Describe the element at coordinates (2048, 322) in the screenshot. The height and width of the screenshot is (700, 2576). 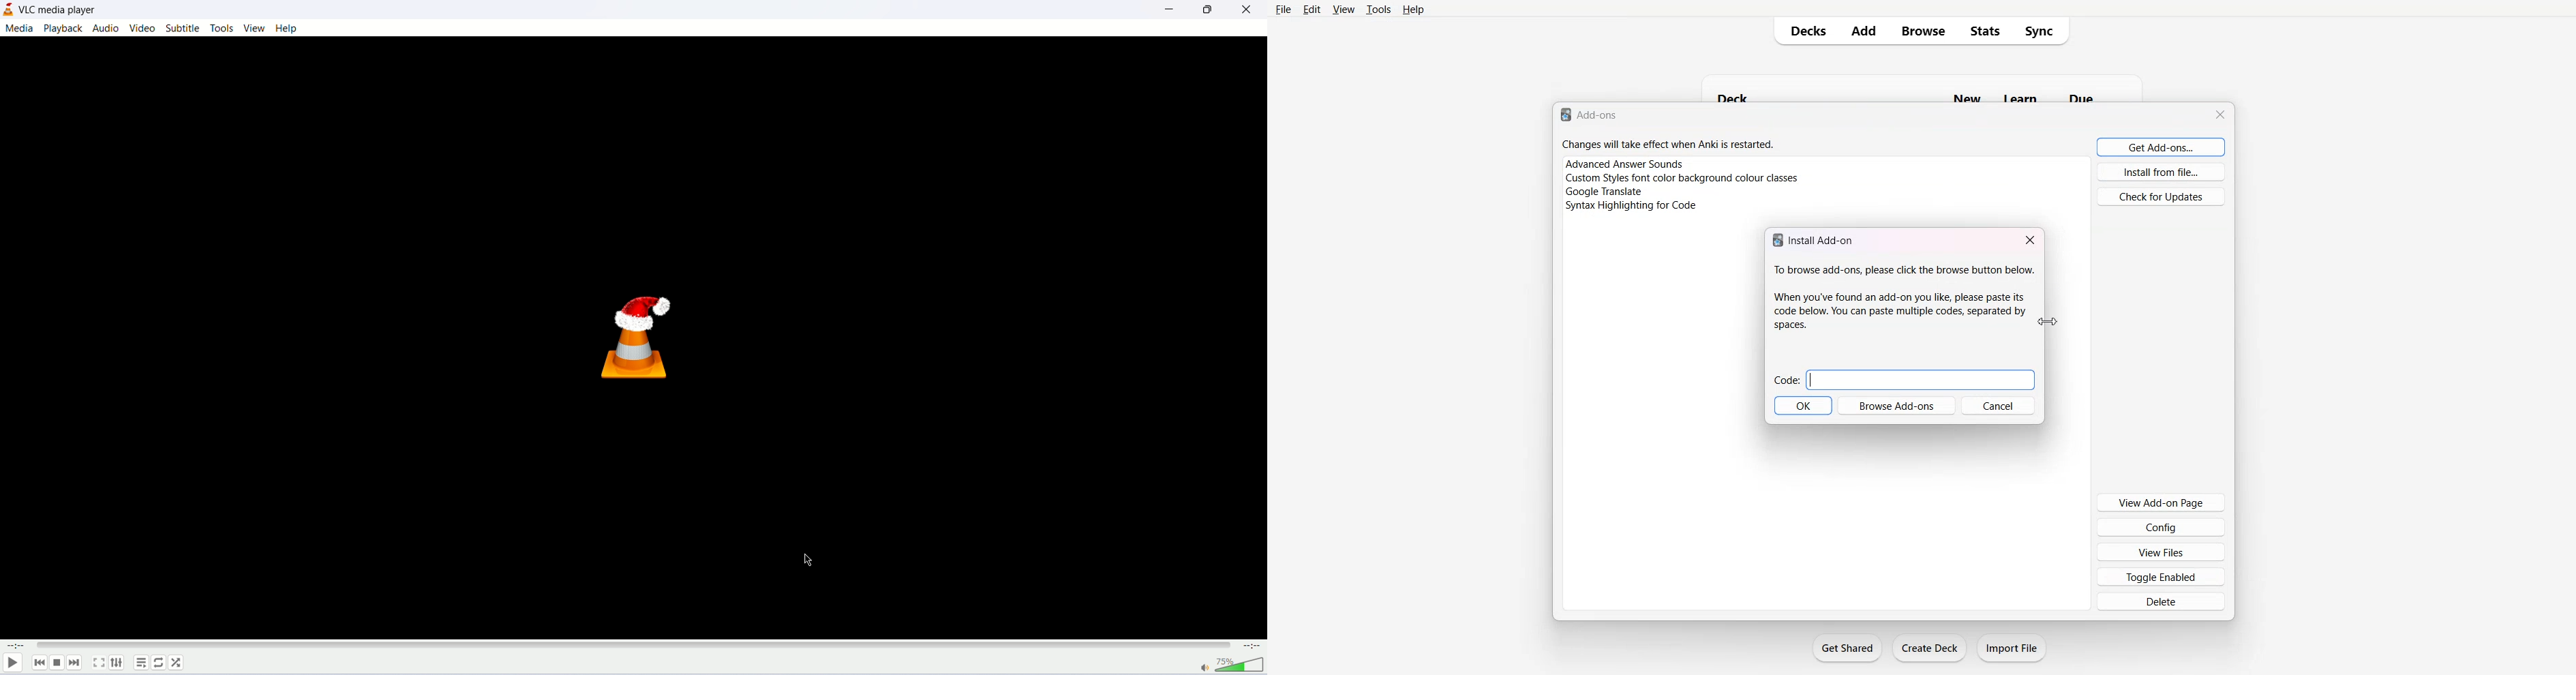
I see `resizing arrow` at that location.